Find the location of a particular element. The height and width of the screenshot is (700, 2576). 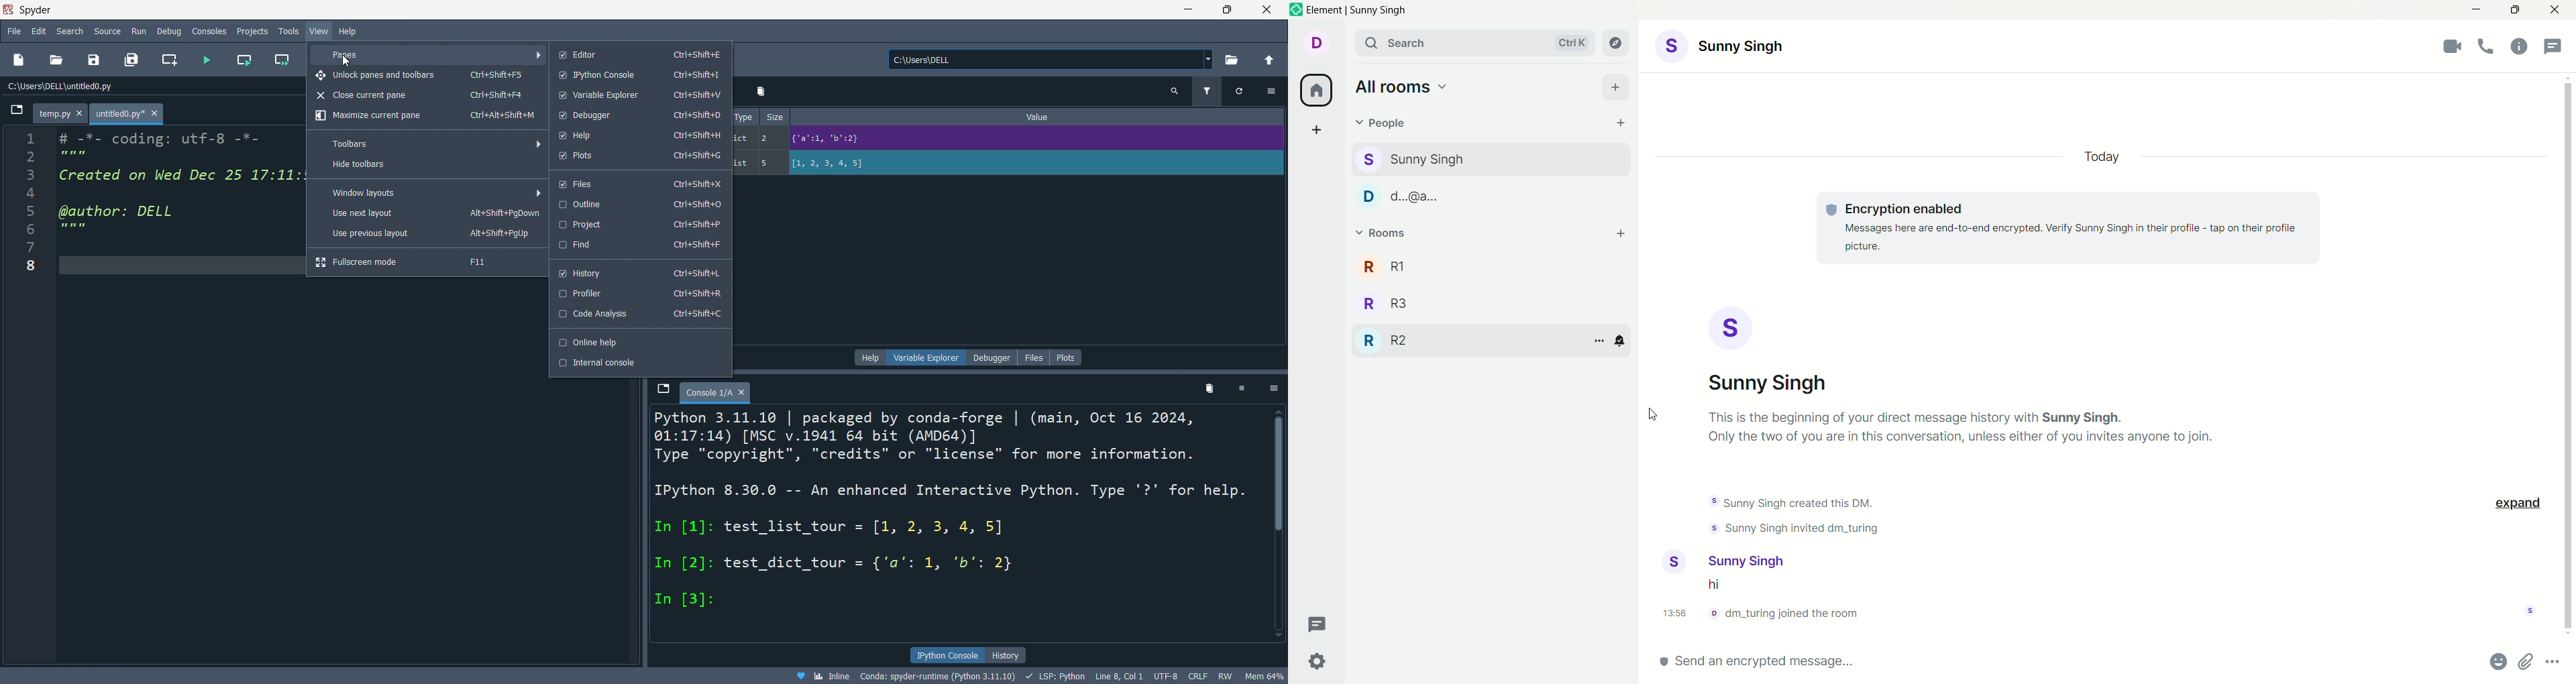

CURSOR is located at coordinates (2567, 354).